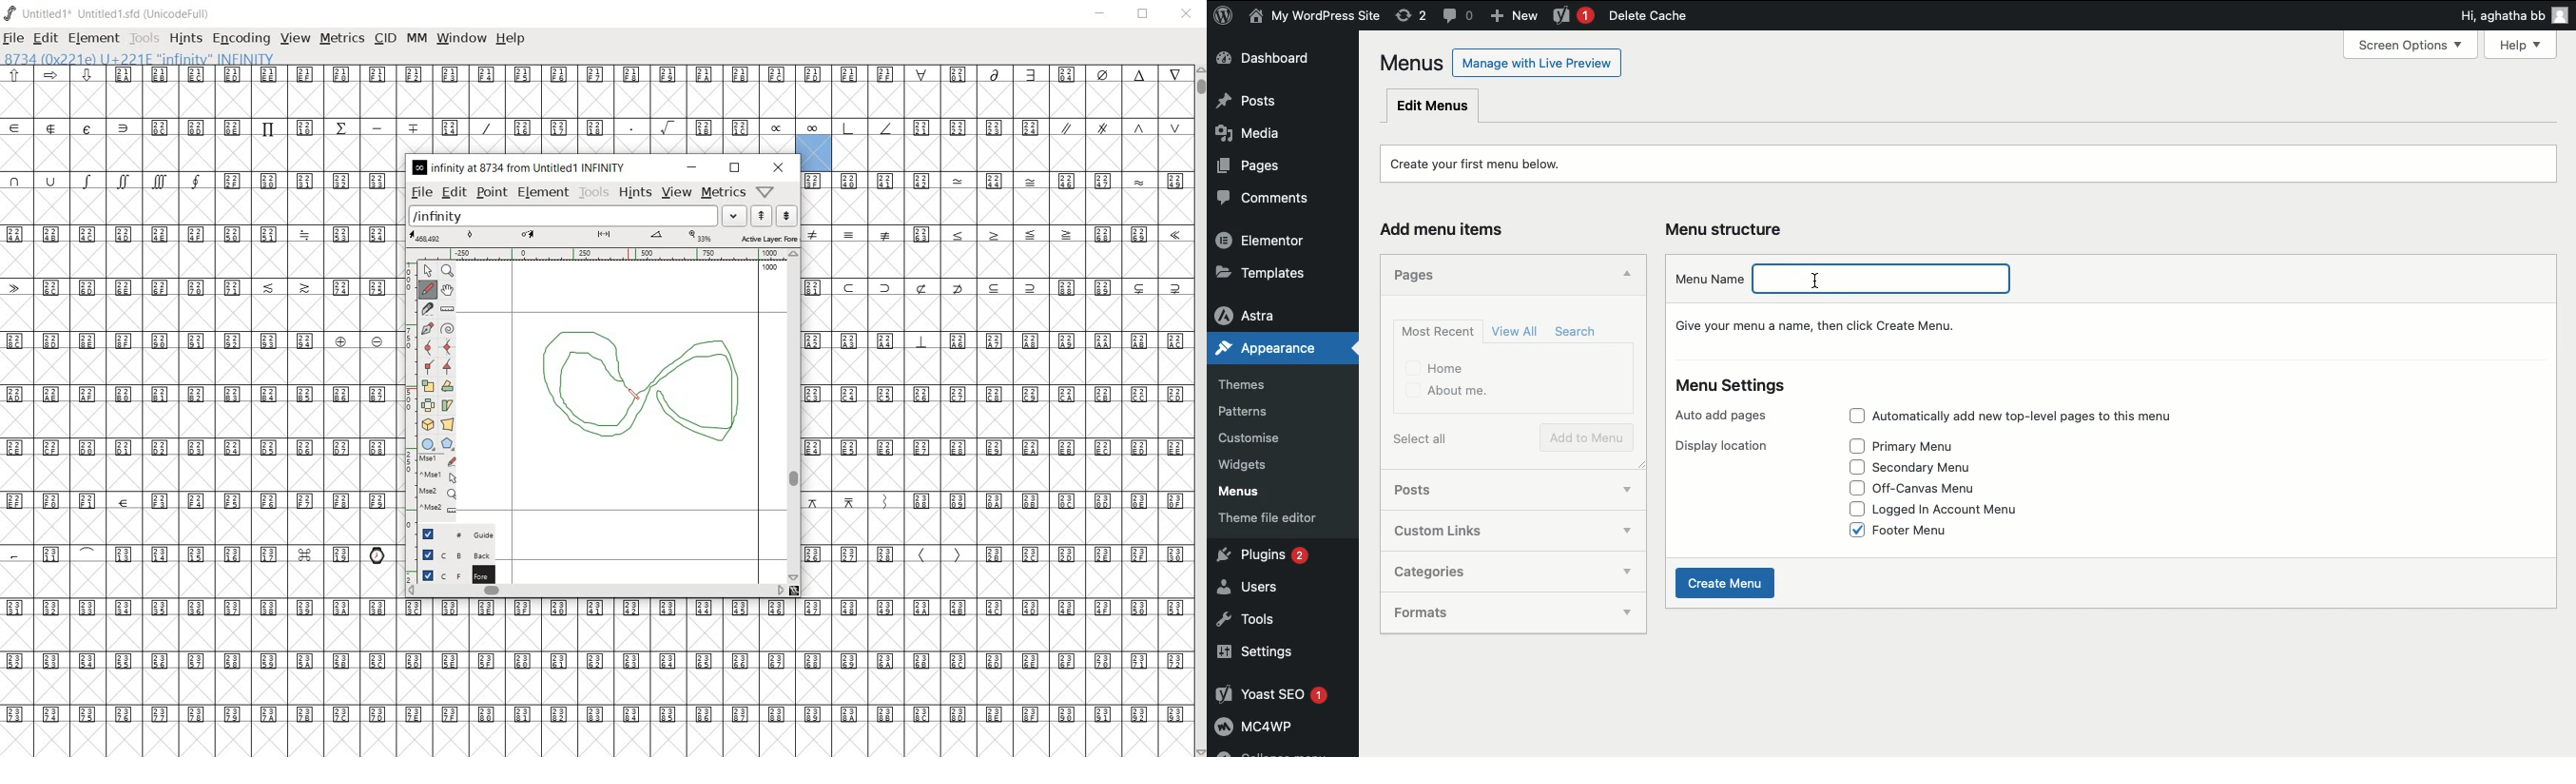 The width and height of the screenshot is (2576, 784). What do you see at coordinates (1483, 573) in the screenshot?
I see `Categories` at bounding box center [1483, 573].